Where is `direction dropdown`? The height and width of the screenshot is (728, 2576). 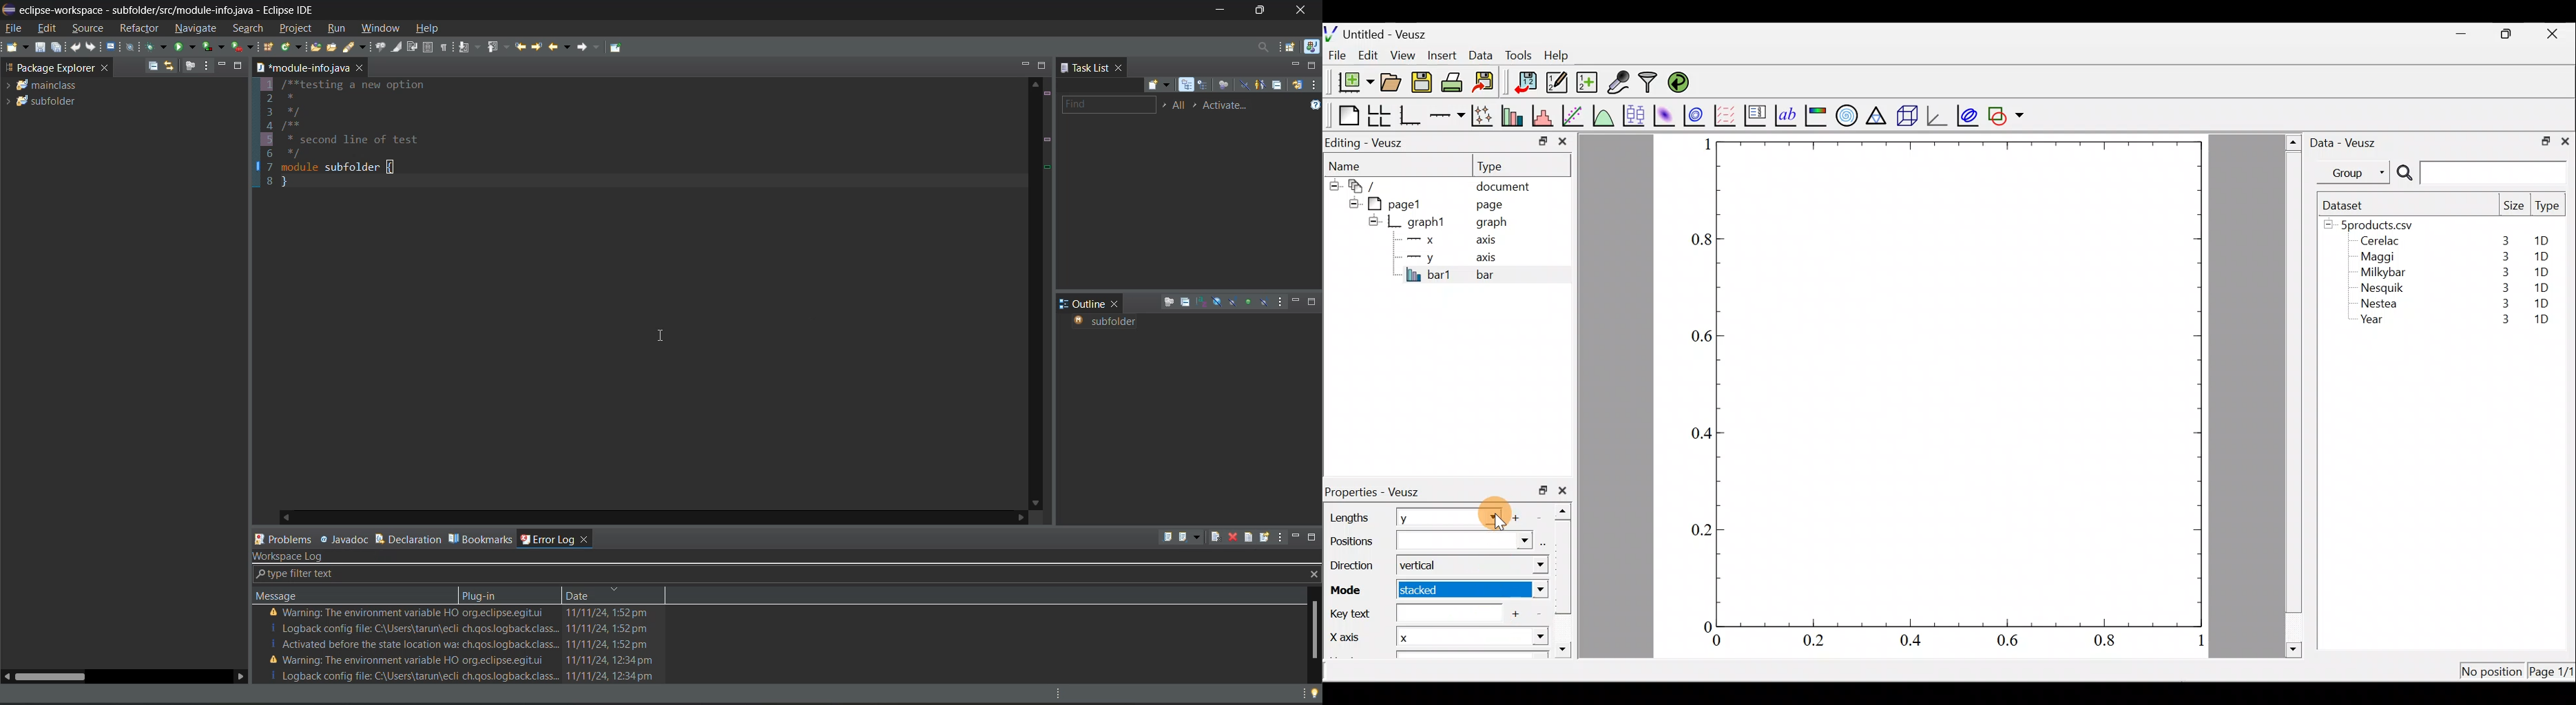 direction dropdown is located at coordinates (1527, 565).